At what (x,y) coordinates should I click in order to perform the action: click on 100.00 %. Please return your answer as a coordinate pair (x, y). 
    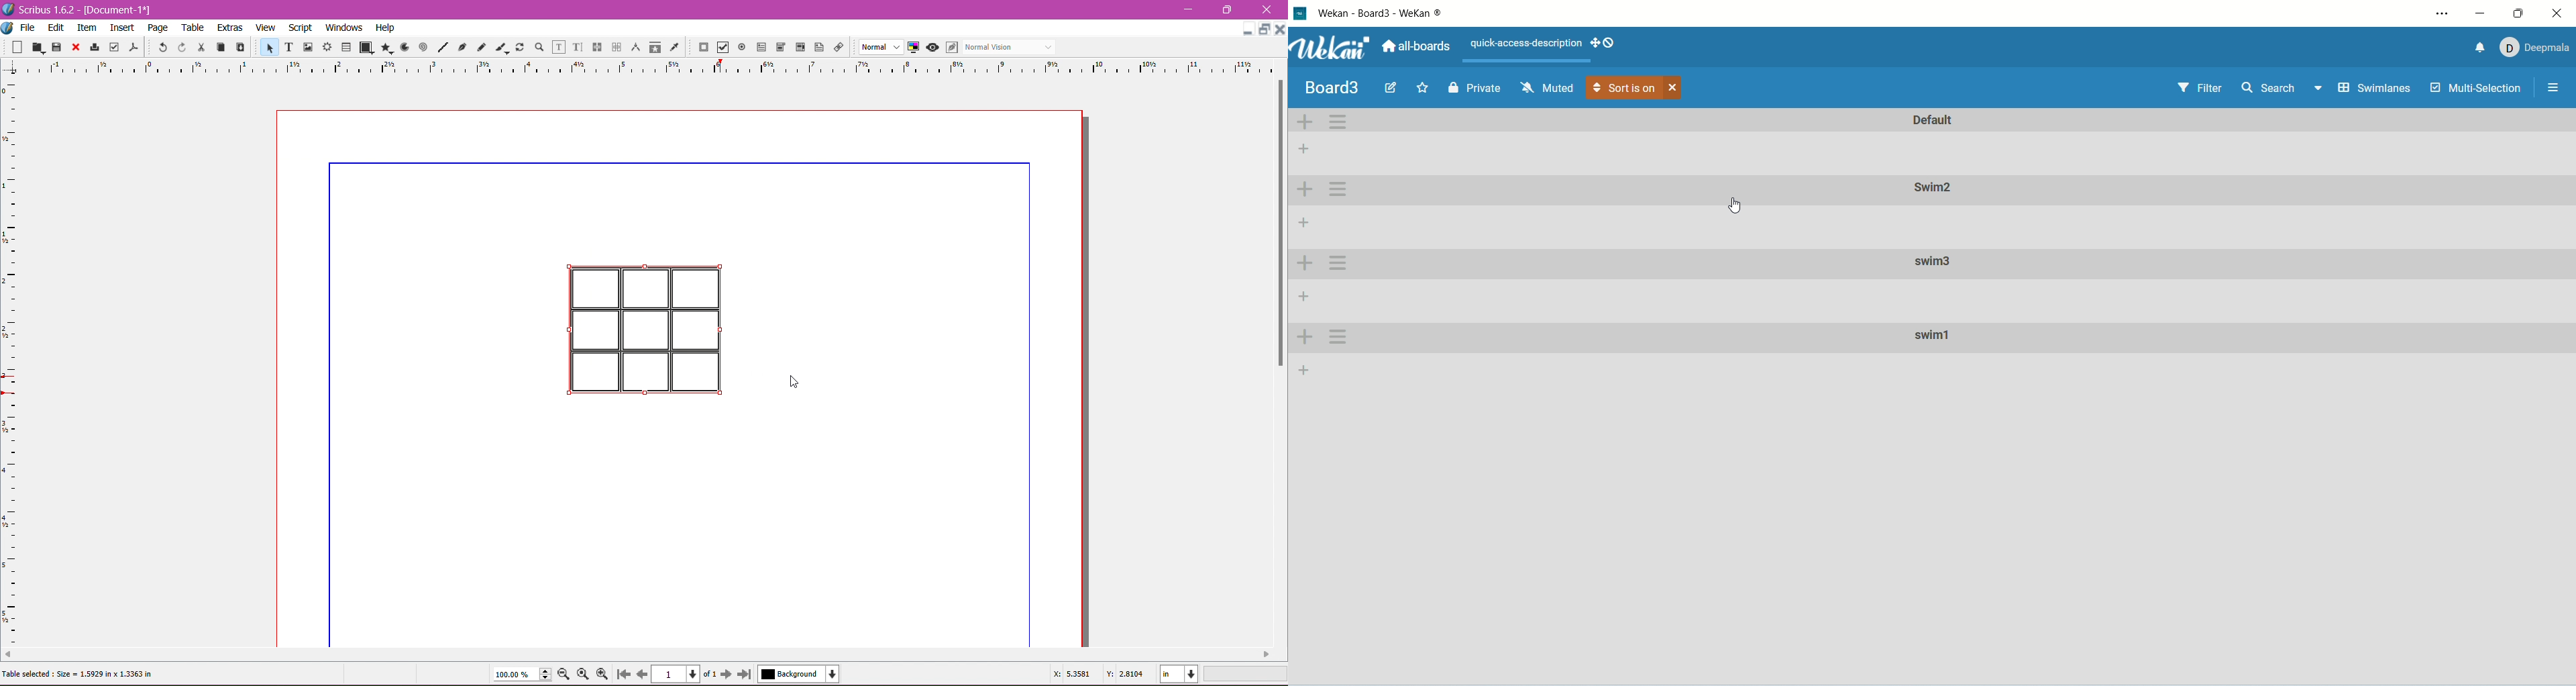
    Looking at the image, I should click on (522, 675).